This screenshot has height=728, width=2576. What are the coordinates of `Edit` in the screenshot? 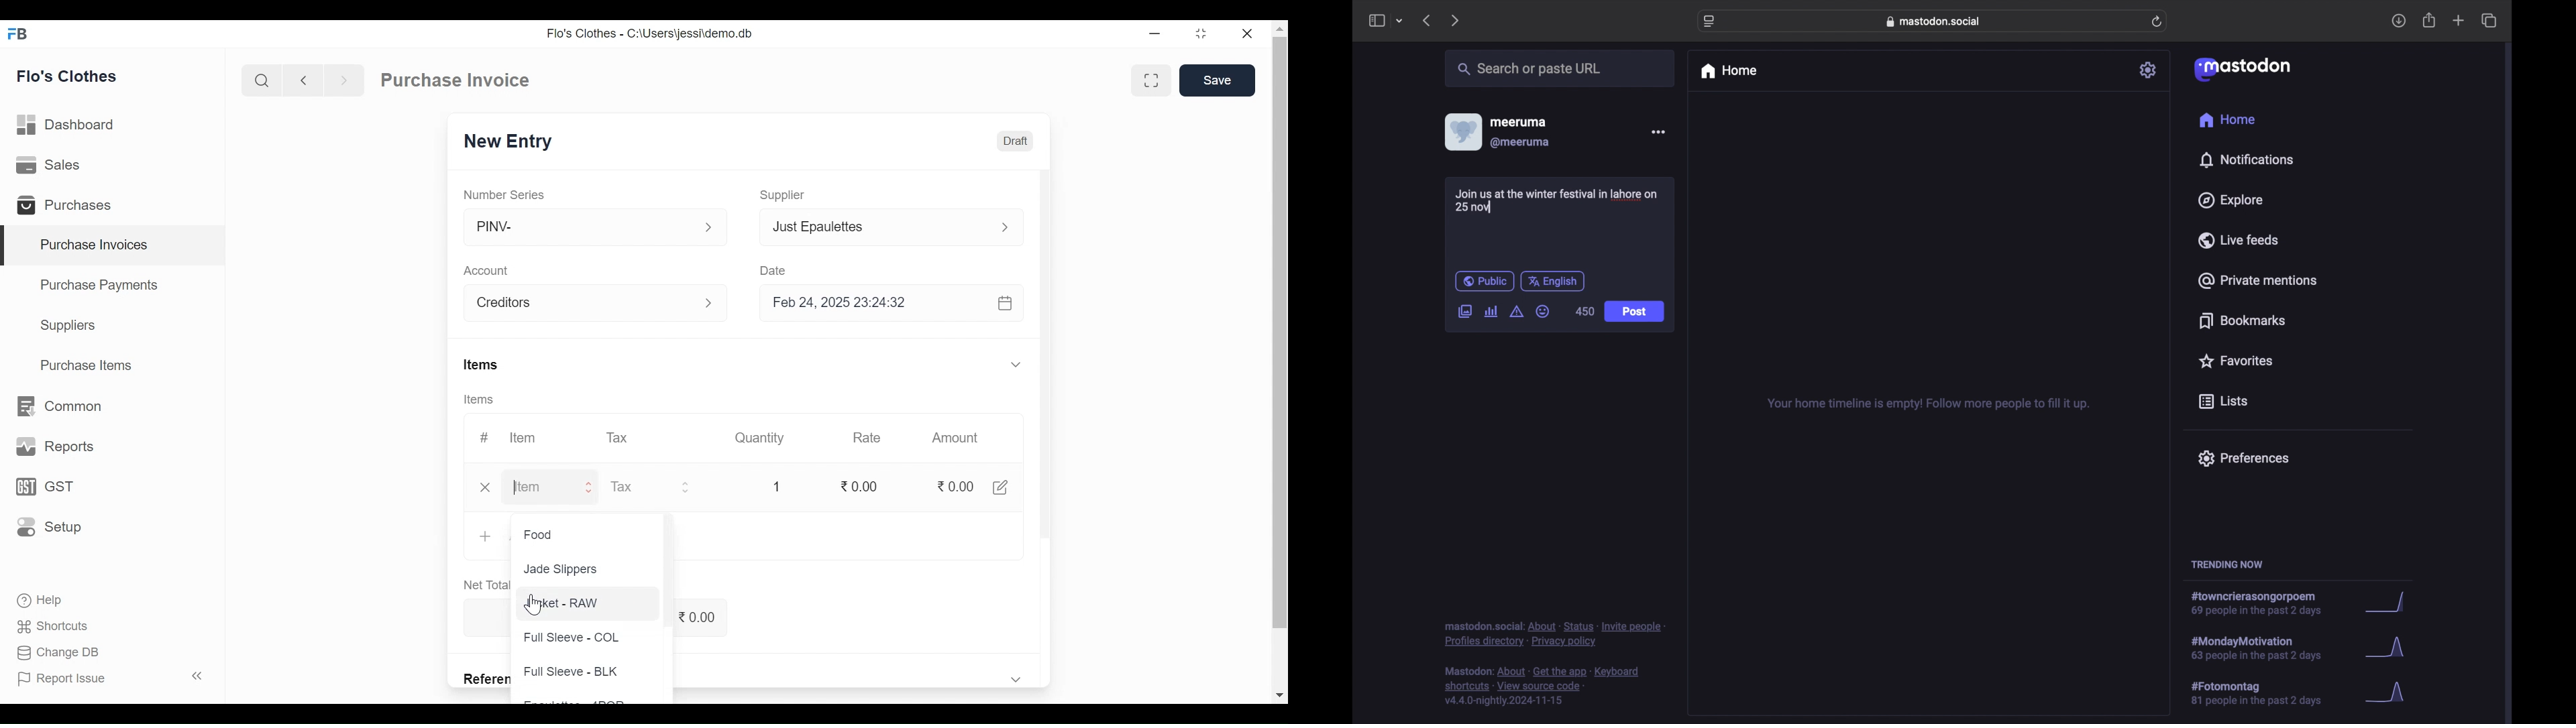 It's located at (1009, 487).